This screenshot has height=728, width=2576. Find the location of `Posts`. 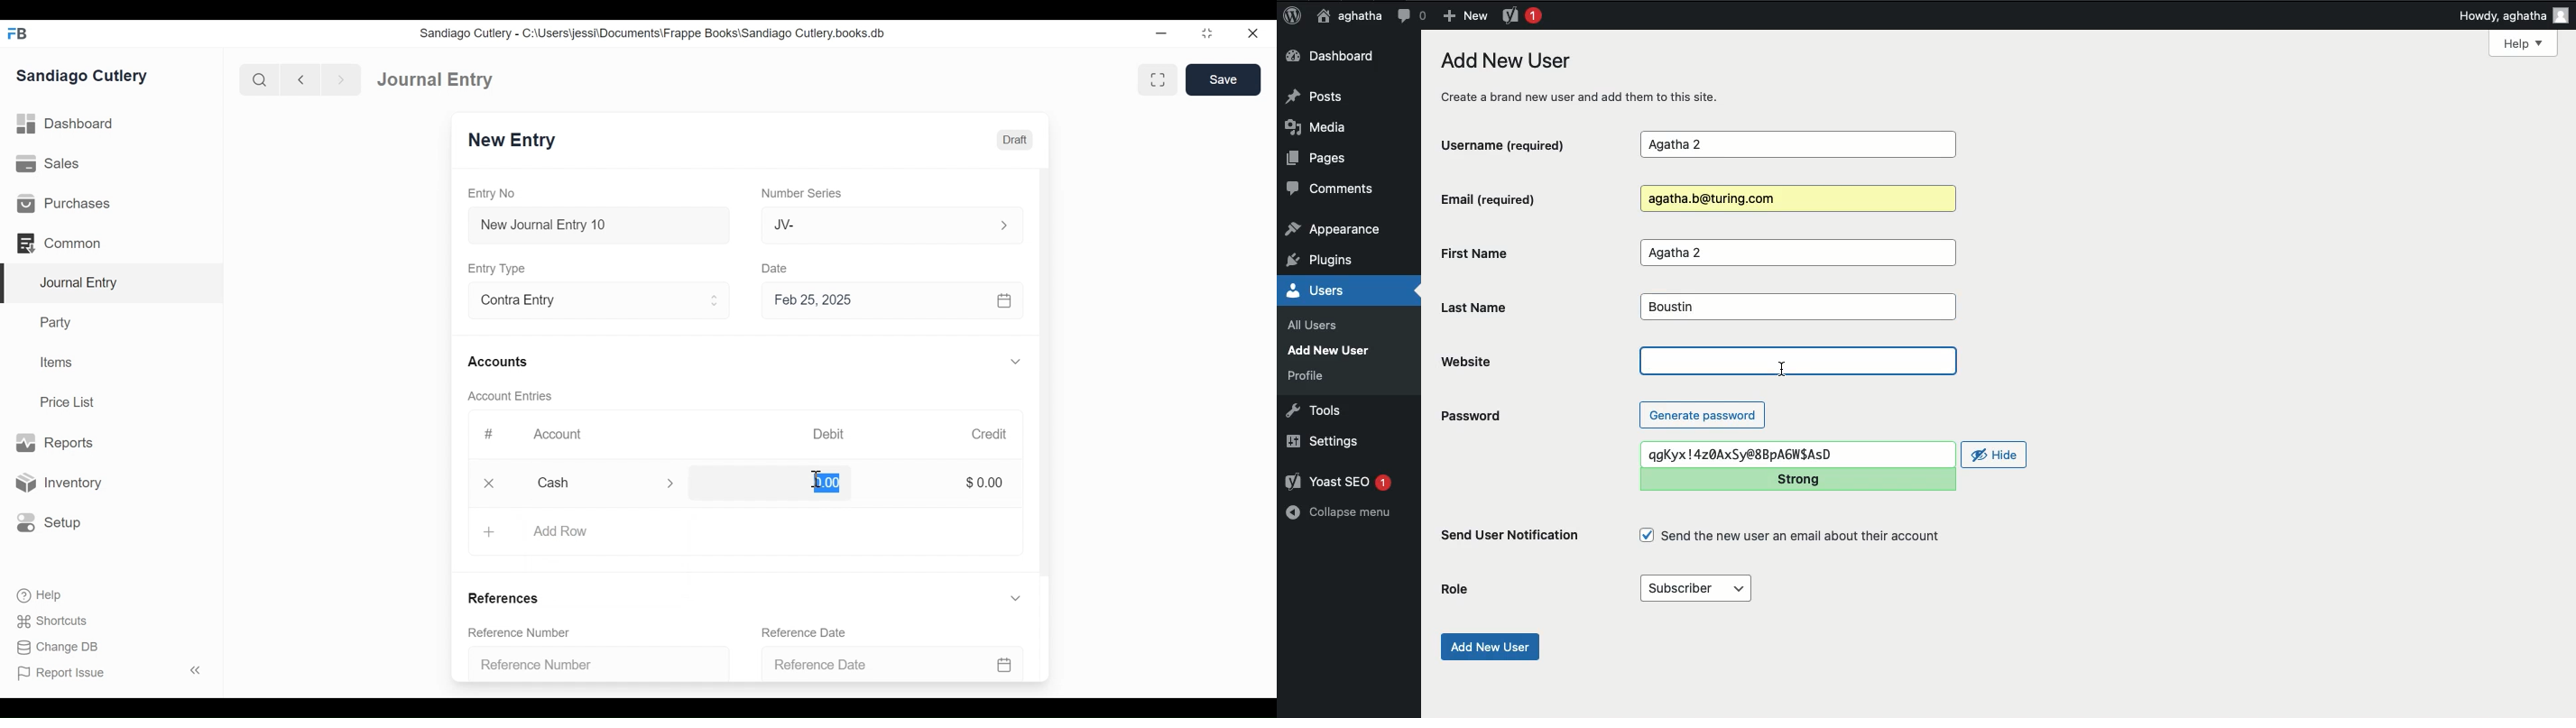

Posts is located at coordinates (1319, 95).